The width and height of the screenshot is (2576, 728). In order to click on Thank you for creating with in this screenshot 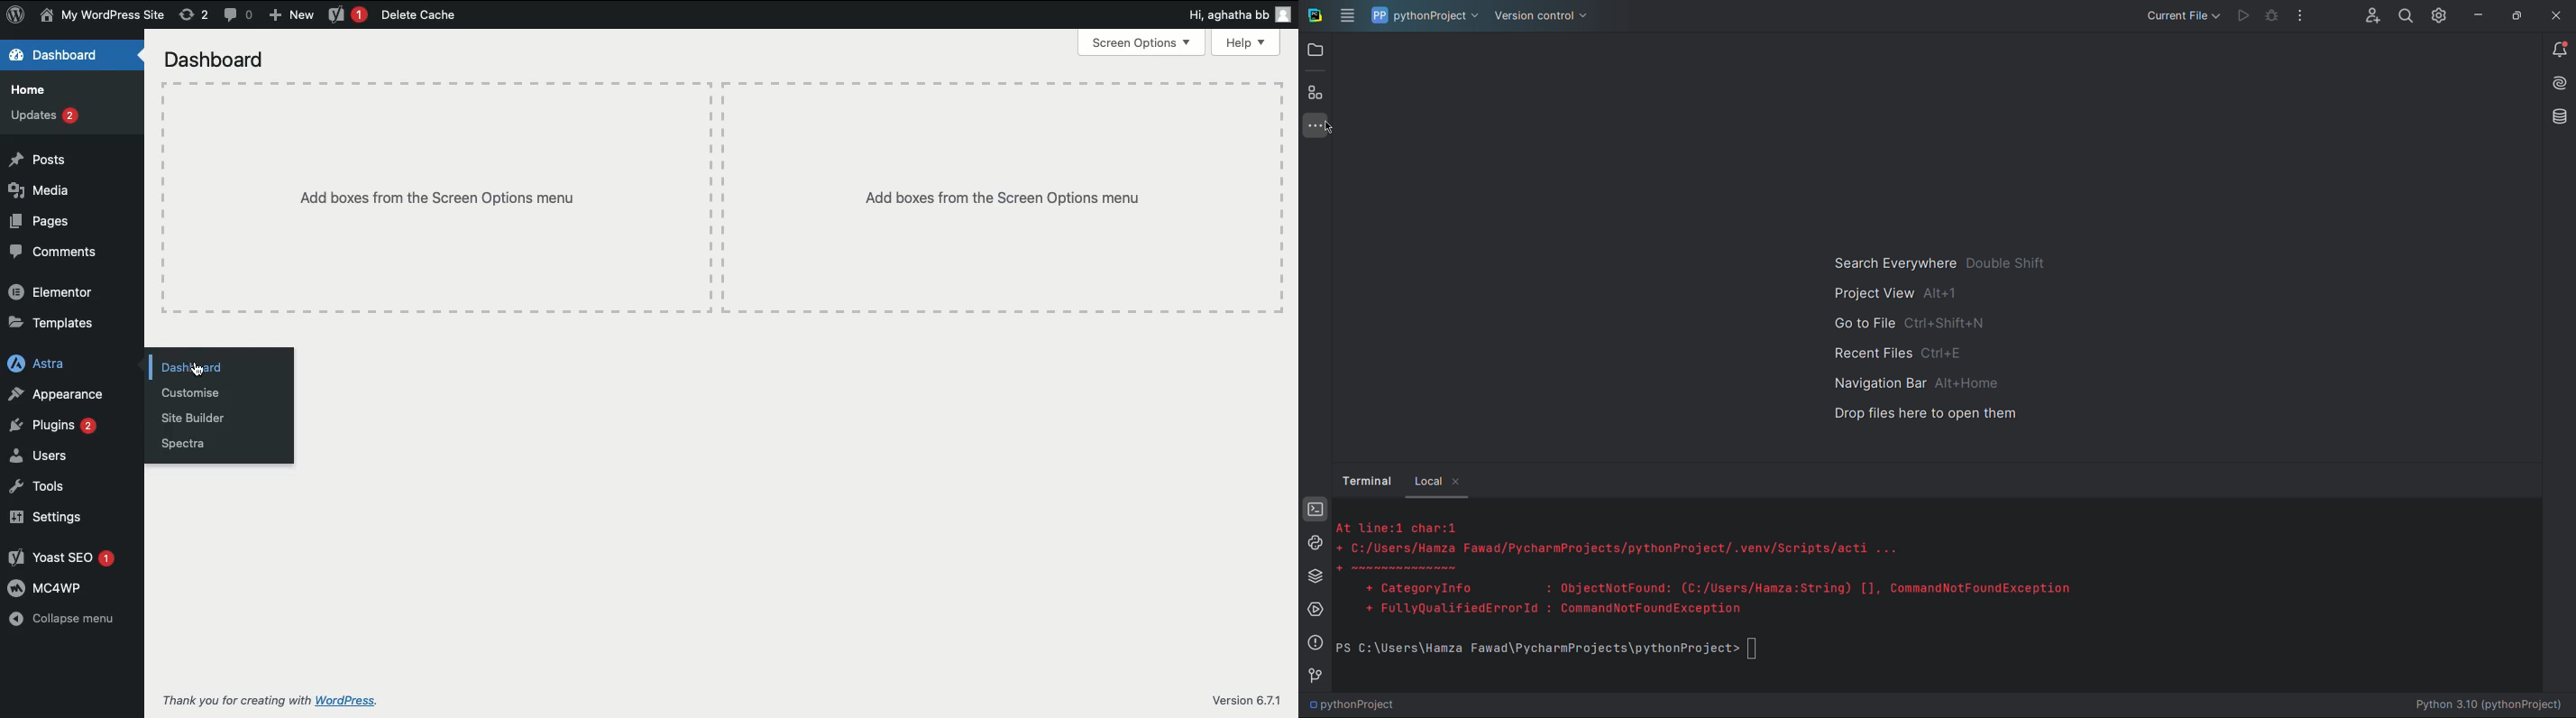, I will do `click(236, 695)`.